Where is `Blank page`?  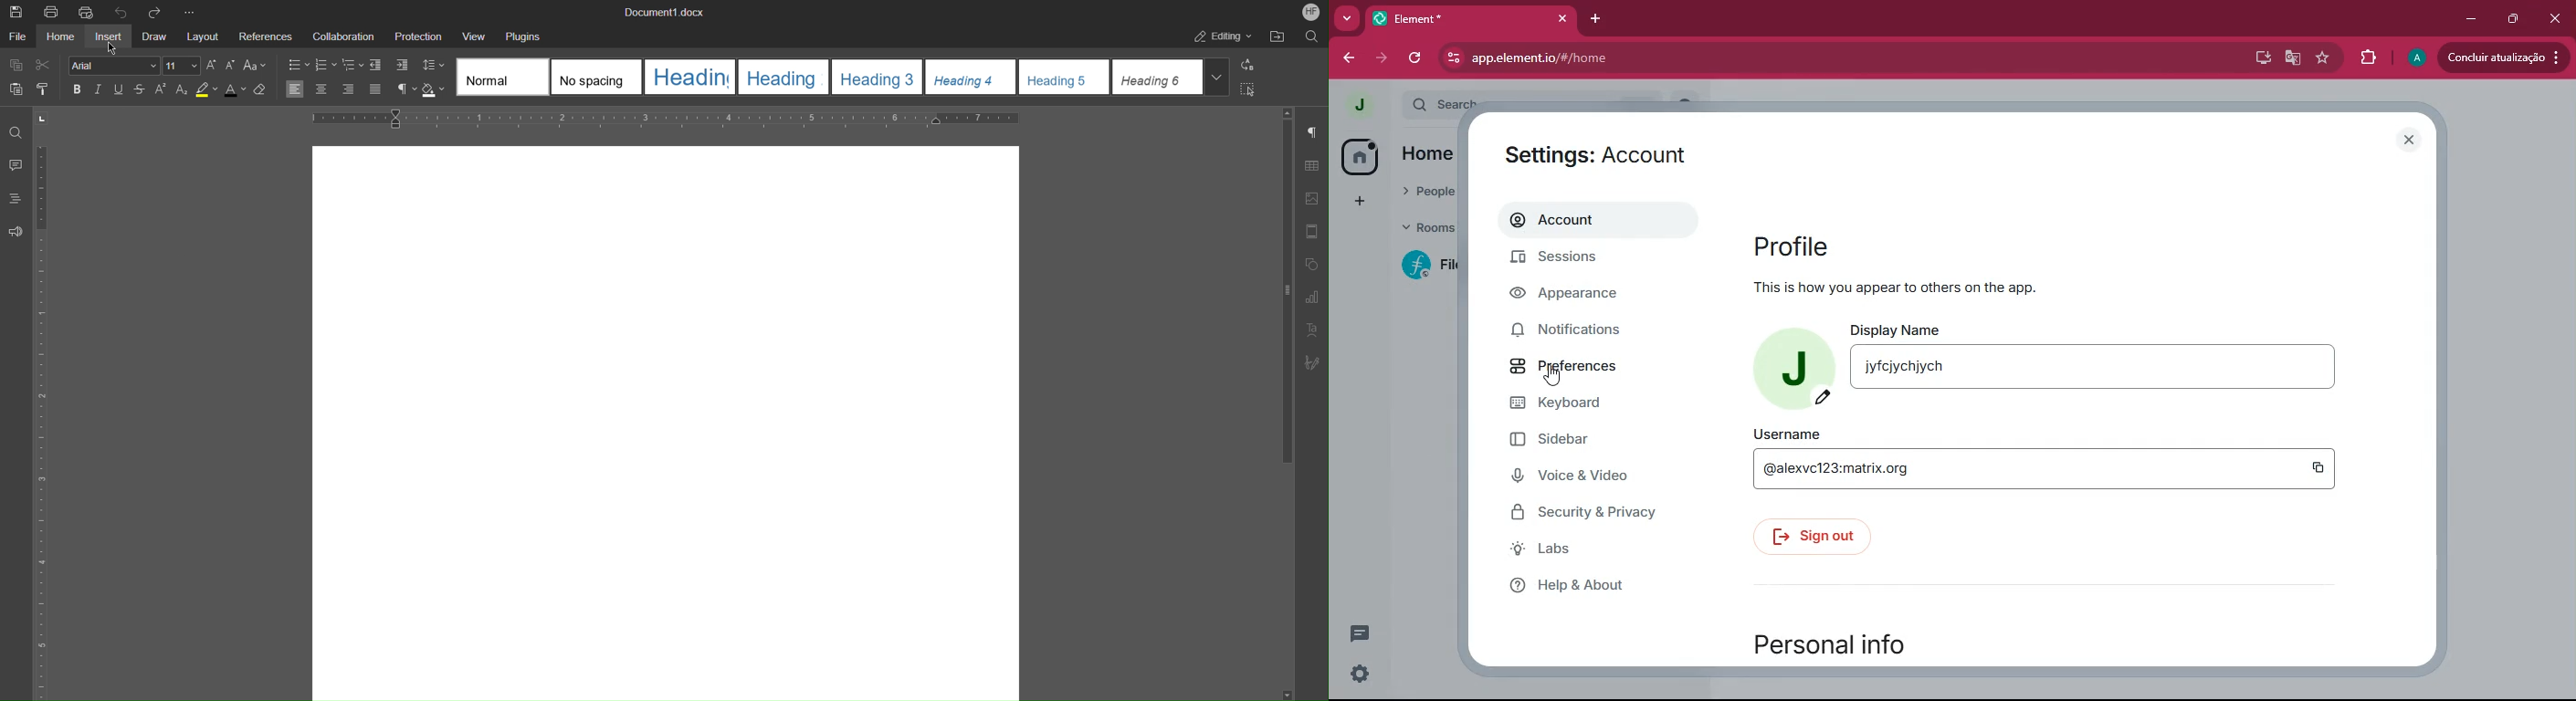 Blank page is located at coordinates (665, 418).